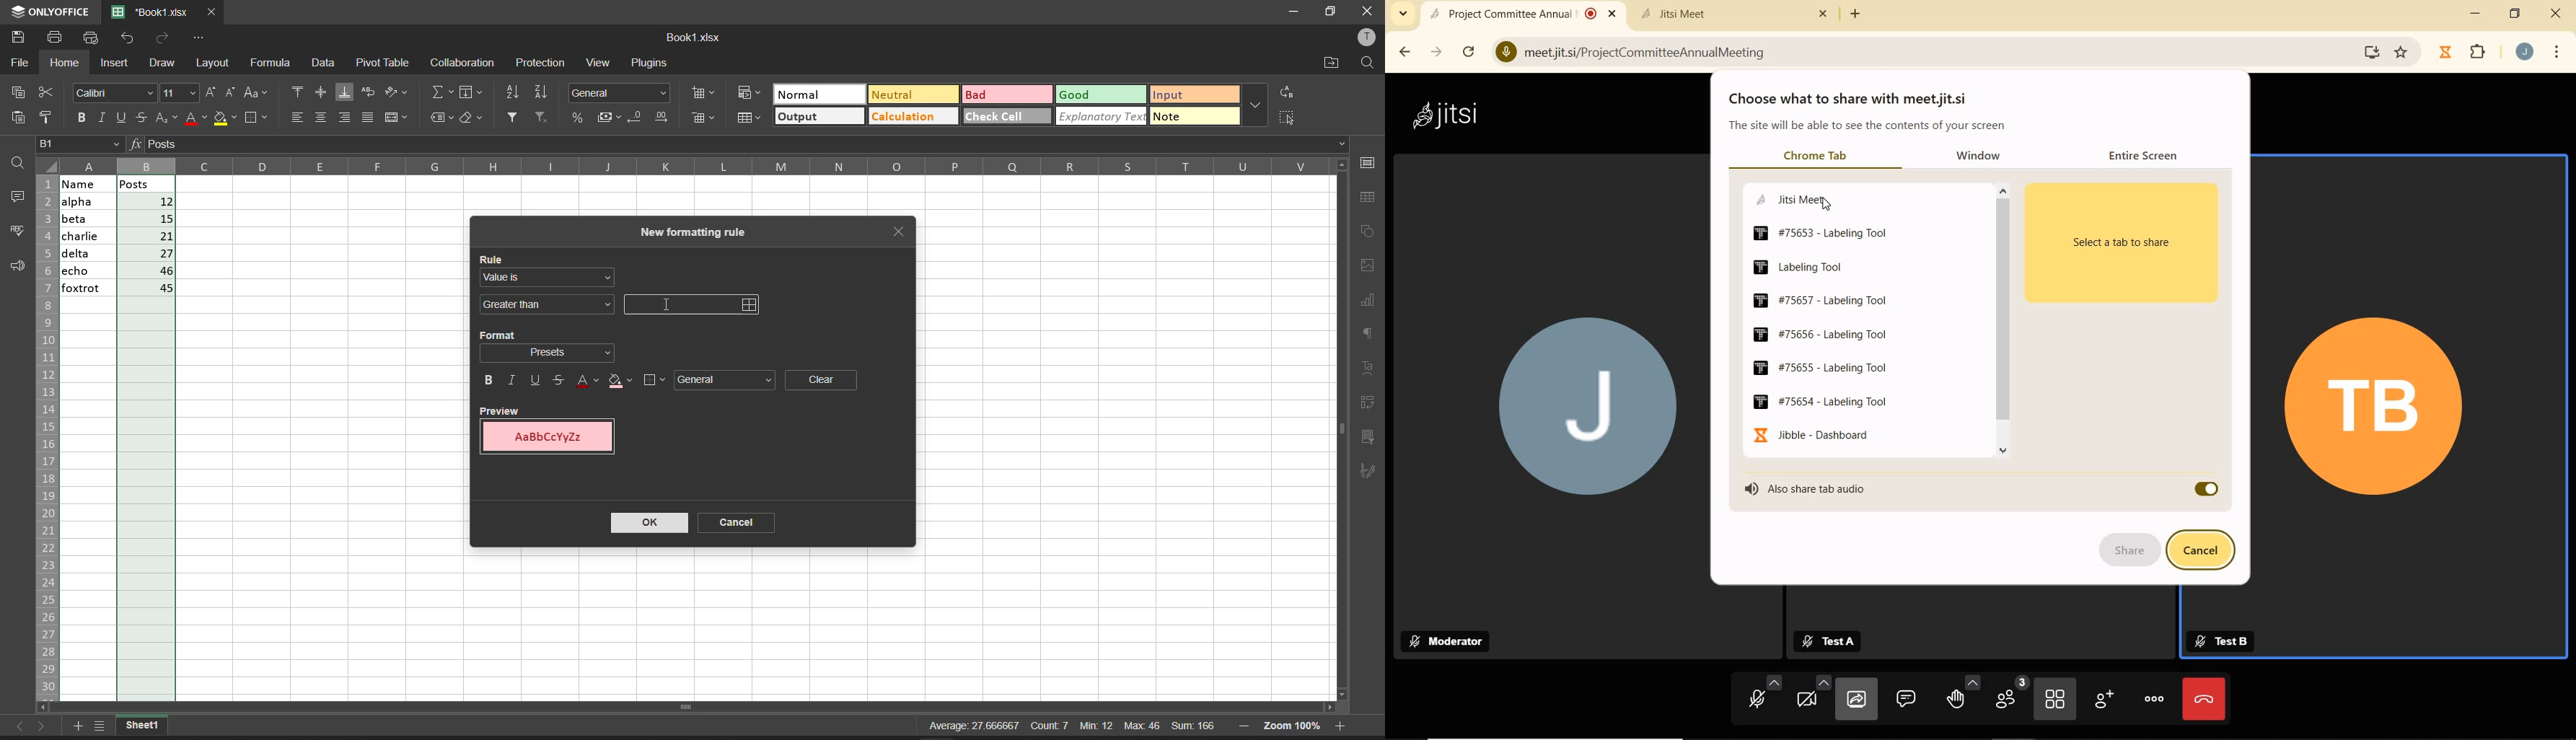 The height and width of the screenshot is (756, 2576). I want to click on CUSTOMIZE GOOGLE CHROME, so click(2557, 53).